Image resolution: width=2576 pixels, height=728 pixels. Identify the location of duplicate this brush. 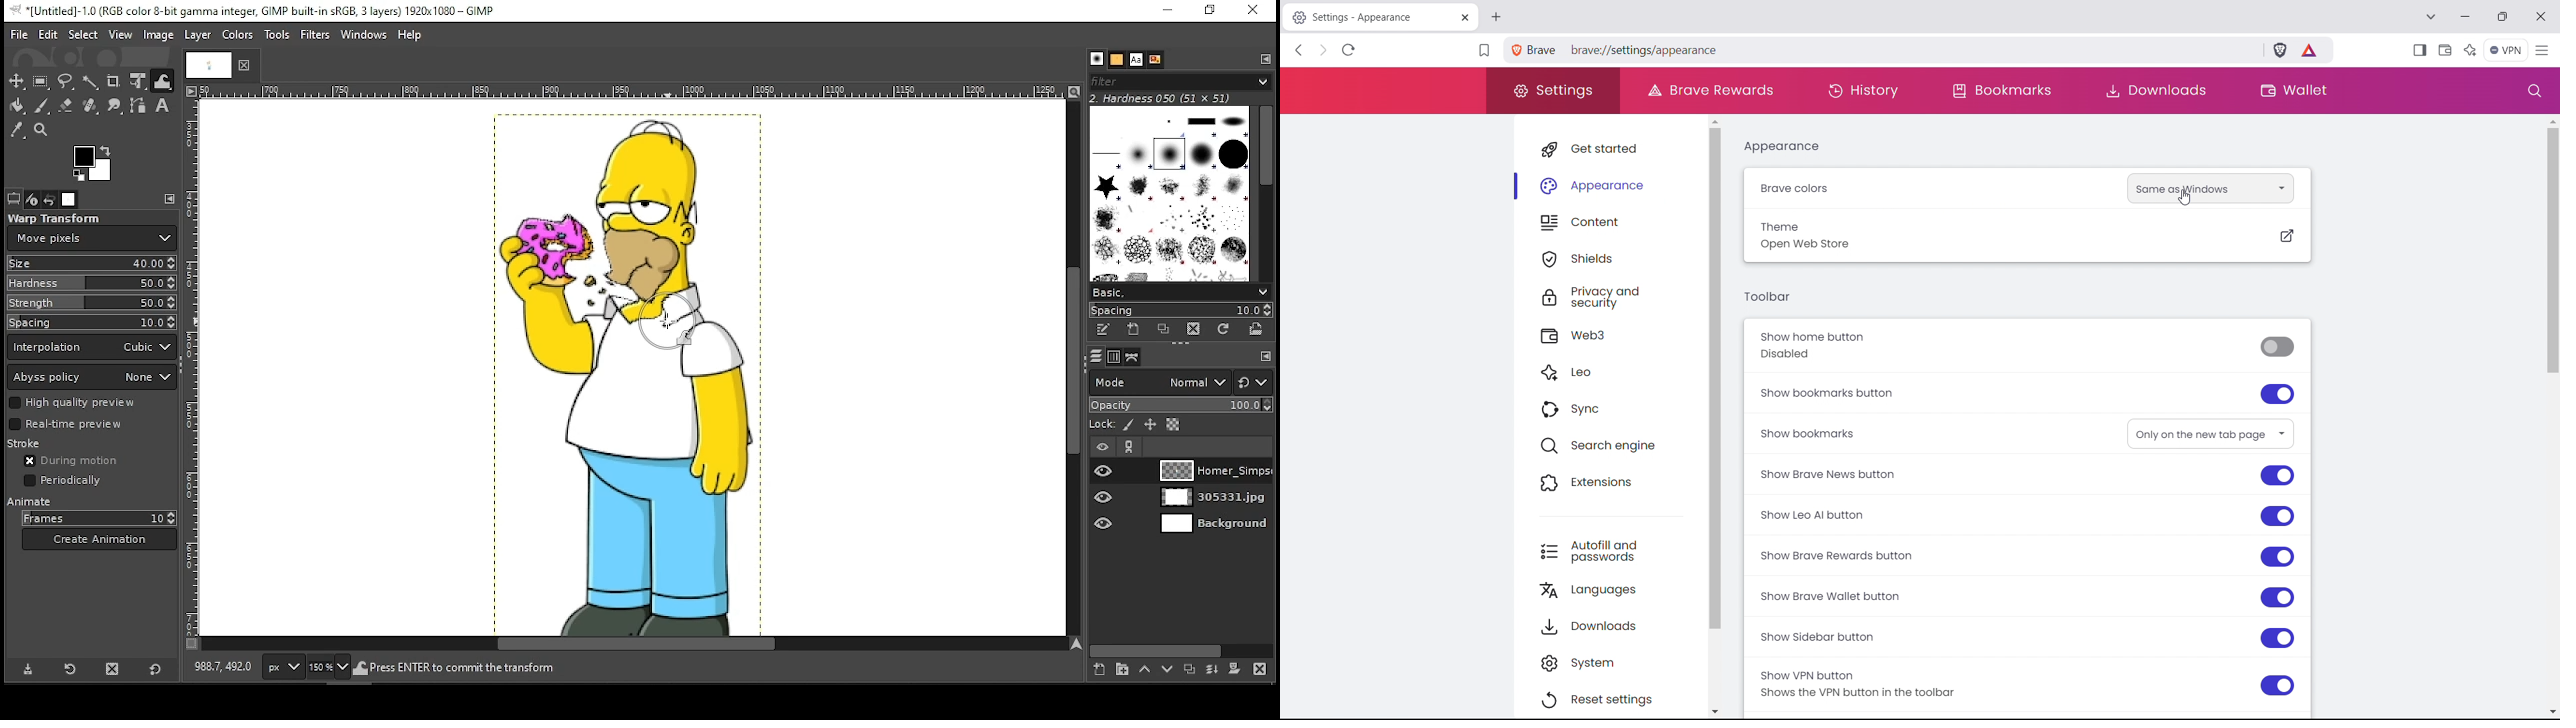
(1164, 330).